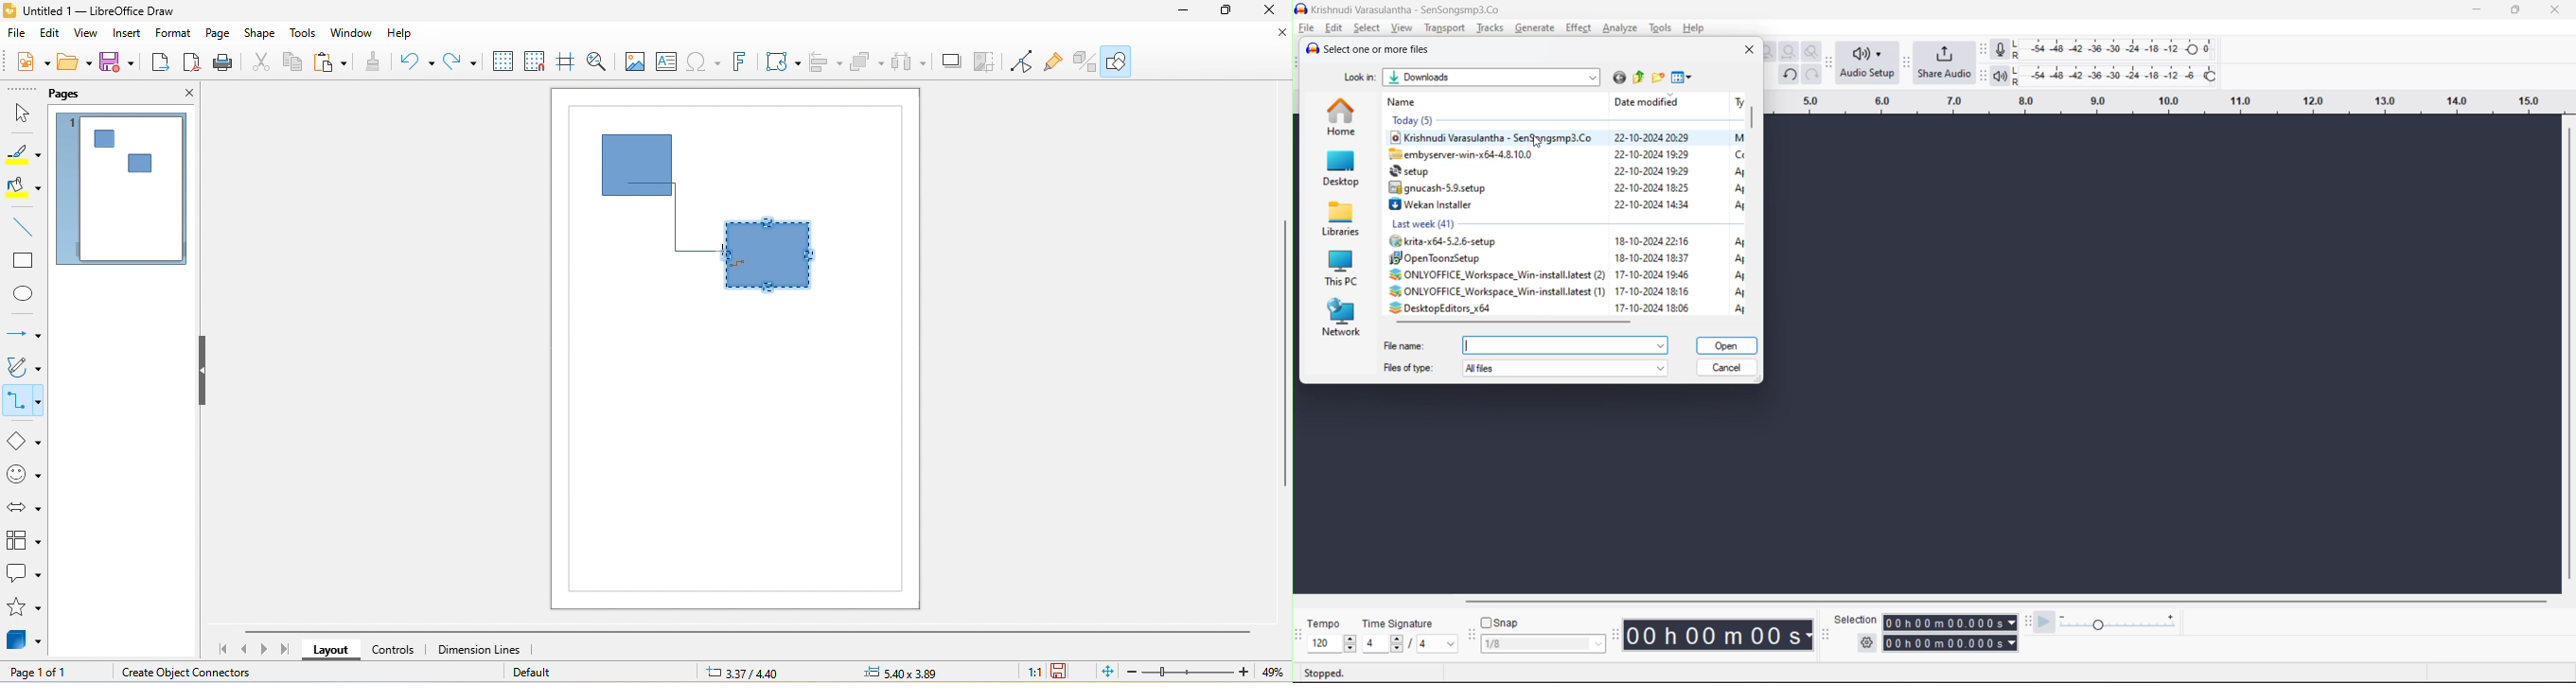  What do you see at coordinates (23, 333) in the screenshot?
I see `lines and arrow` at bounding box center [23, 333].